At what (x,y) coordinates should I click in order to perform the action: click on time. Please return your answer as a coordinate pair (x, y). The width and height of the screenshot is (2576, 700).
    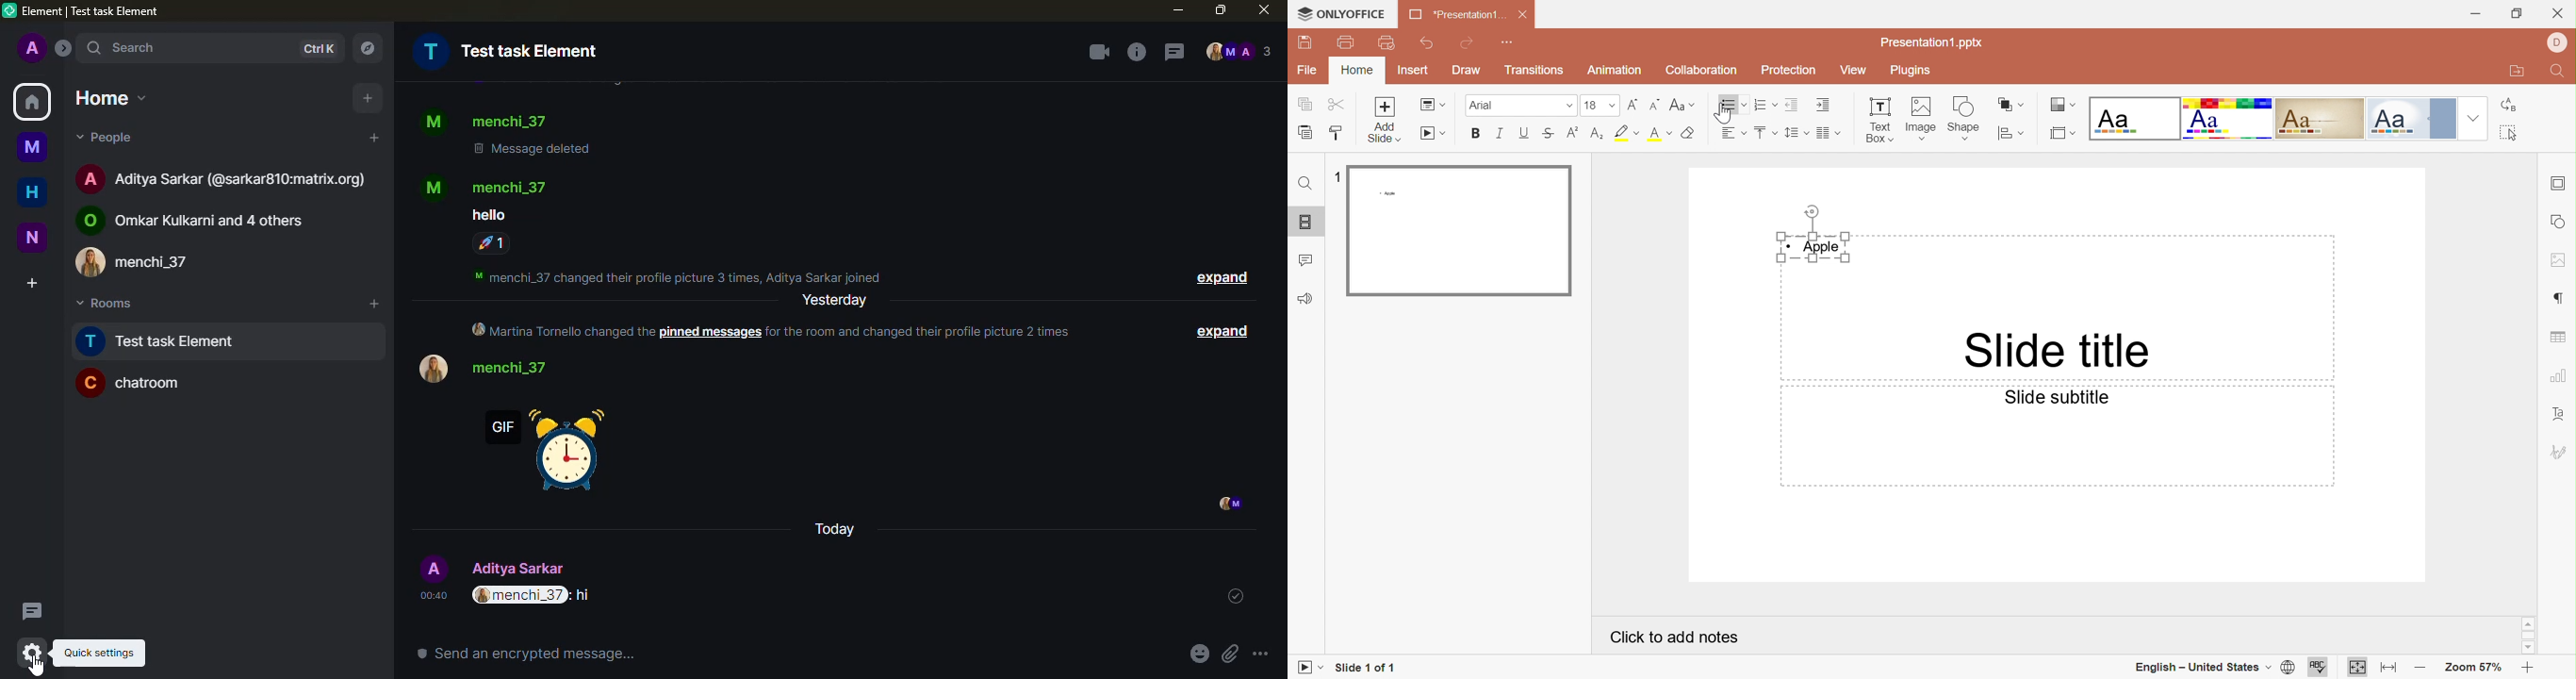
    Looking at the image, I should click on (434, 596).